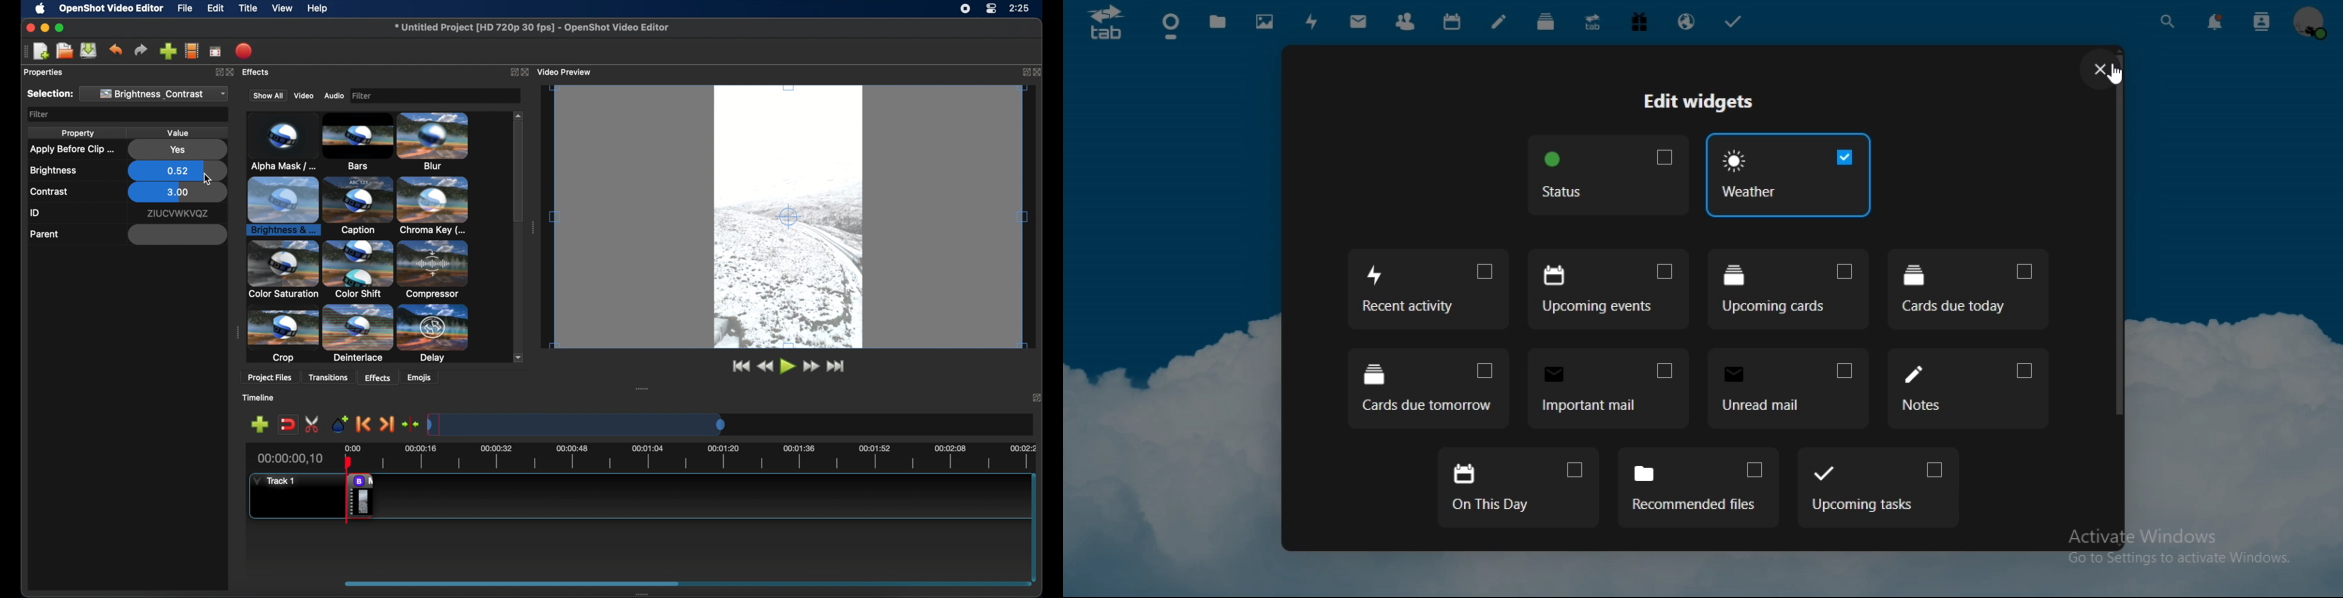 The height and width of the screenshot is (616, 2352). What do you see at coordinates (1700, 488) in the screenshot?
I see `recommended files` at bounding box center [1700, 488].